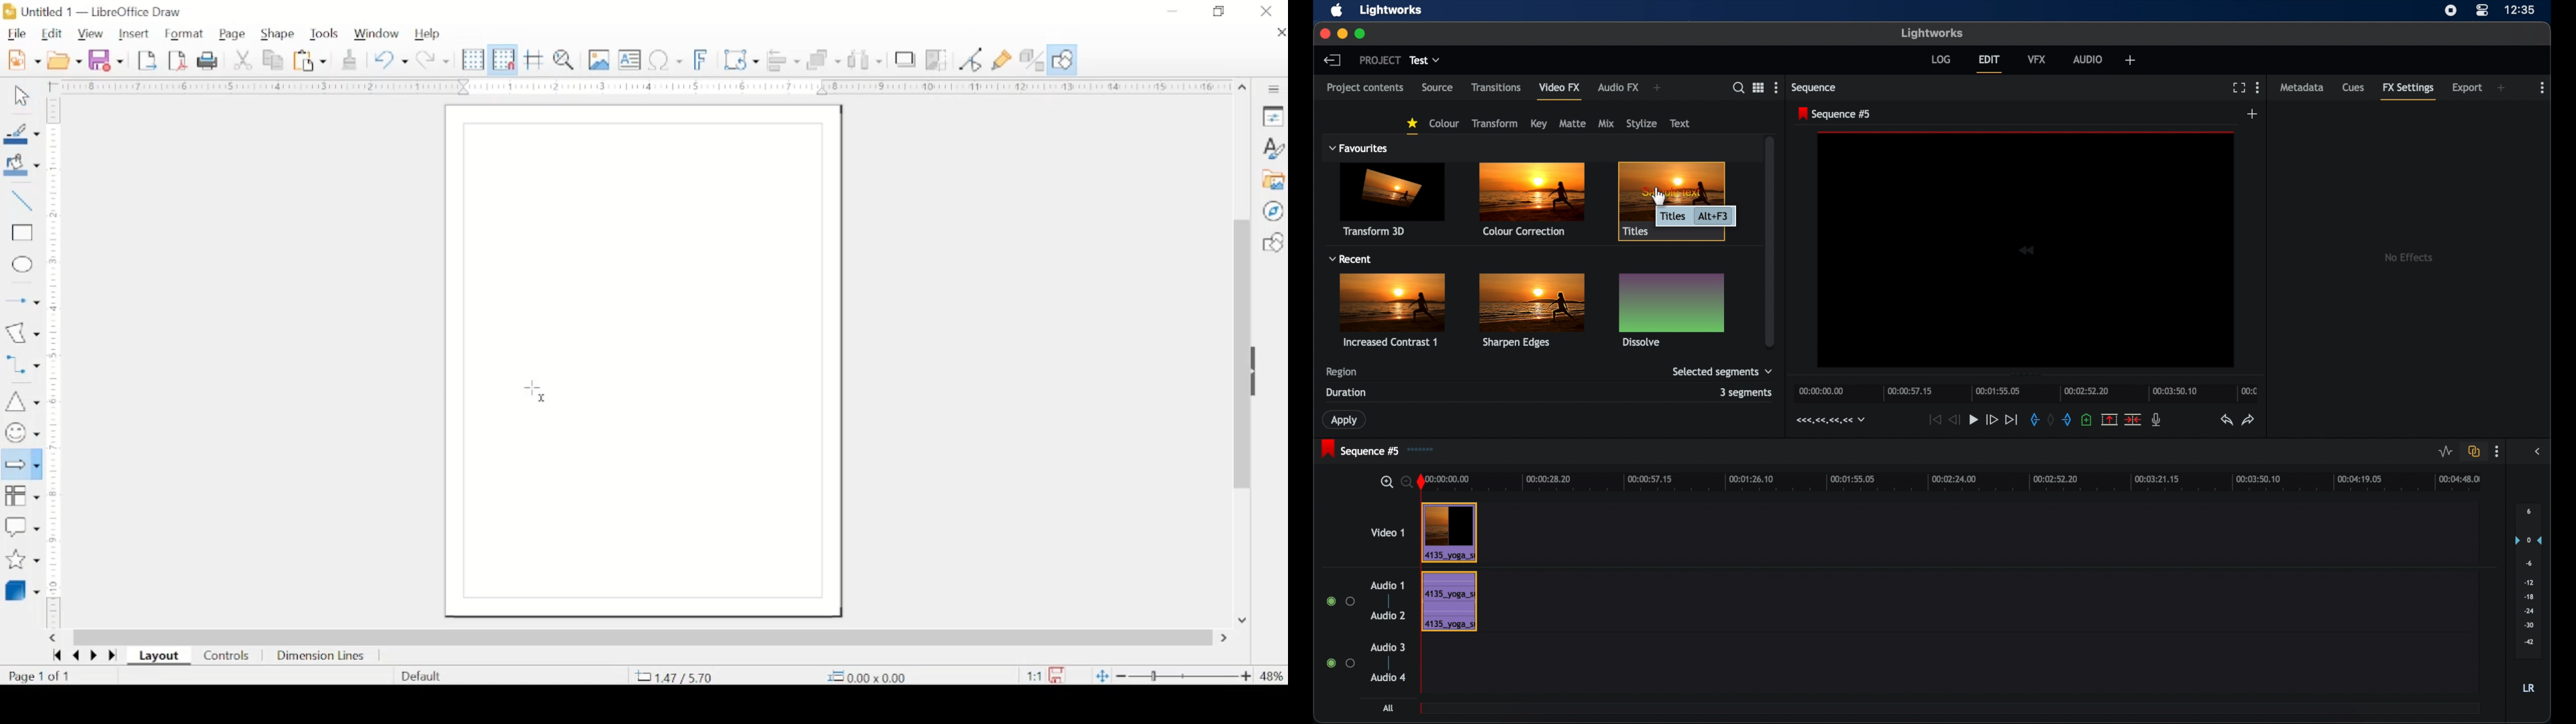 This screenshot has width=2576, height=728. What do you see at coordinates (184, 34) in the screenshot?
I see `format` at bounding box center [184, 34].